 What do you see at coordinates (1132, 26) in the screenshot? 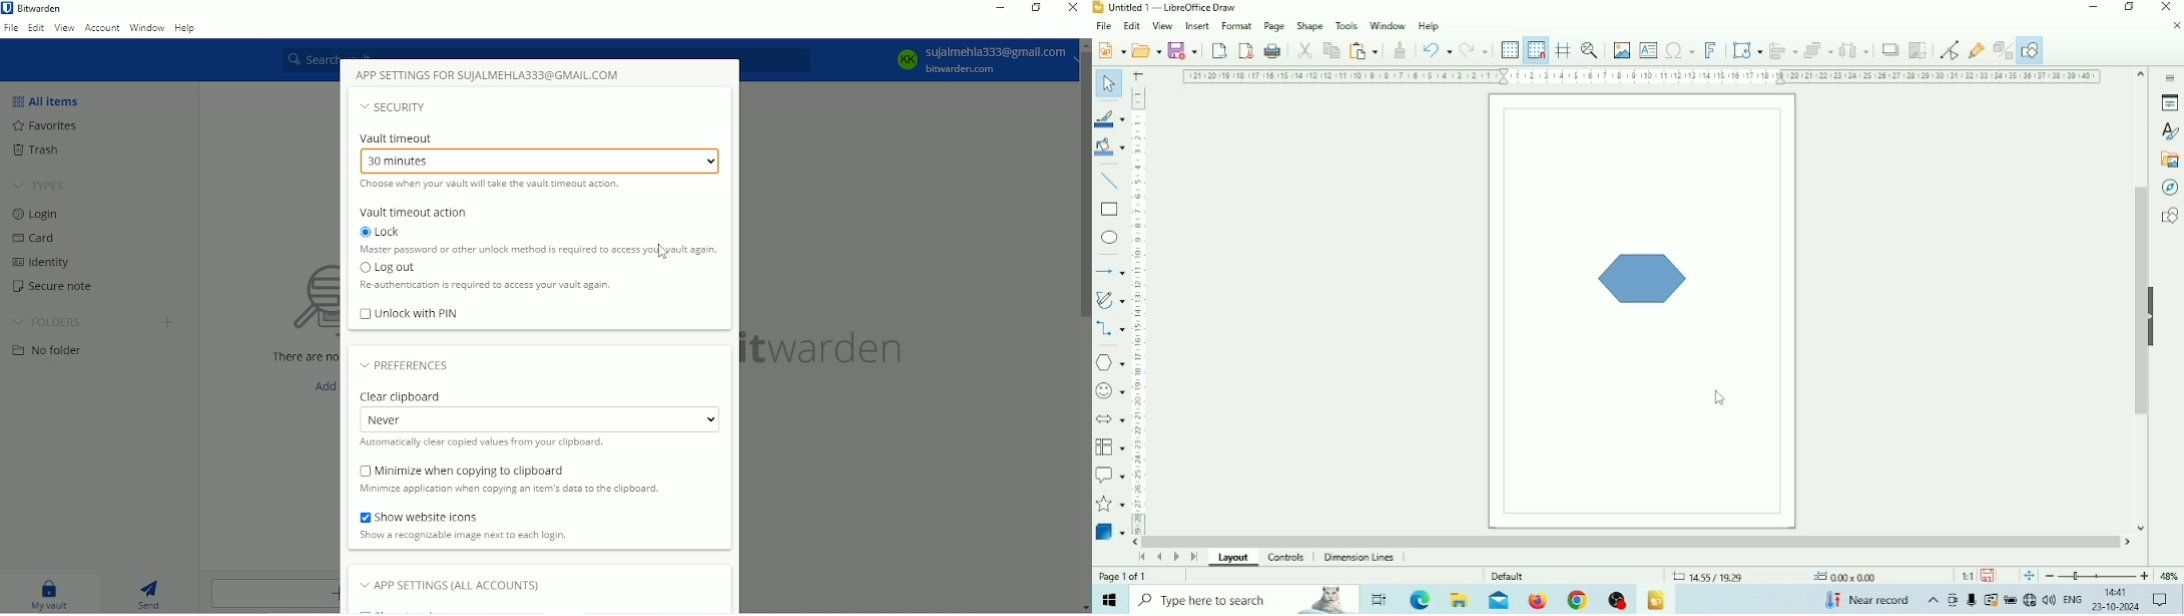
I see `Edit` at bounding box center [1132, 26].